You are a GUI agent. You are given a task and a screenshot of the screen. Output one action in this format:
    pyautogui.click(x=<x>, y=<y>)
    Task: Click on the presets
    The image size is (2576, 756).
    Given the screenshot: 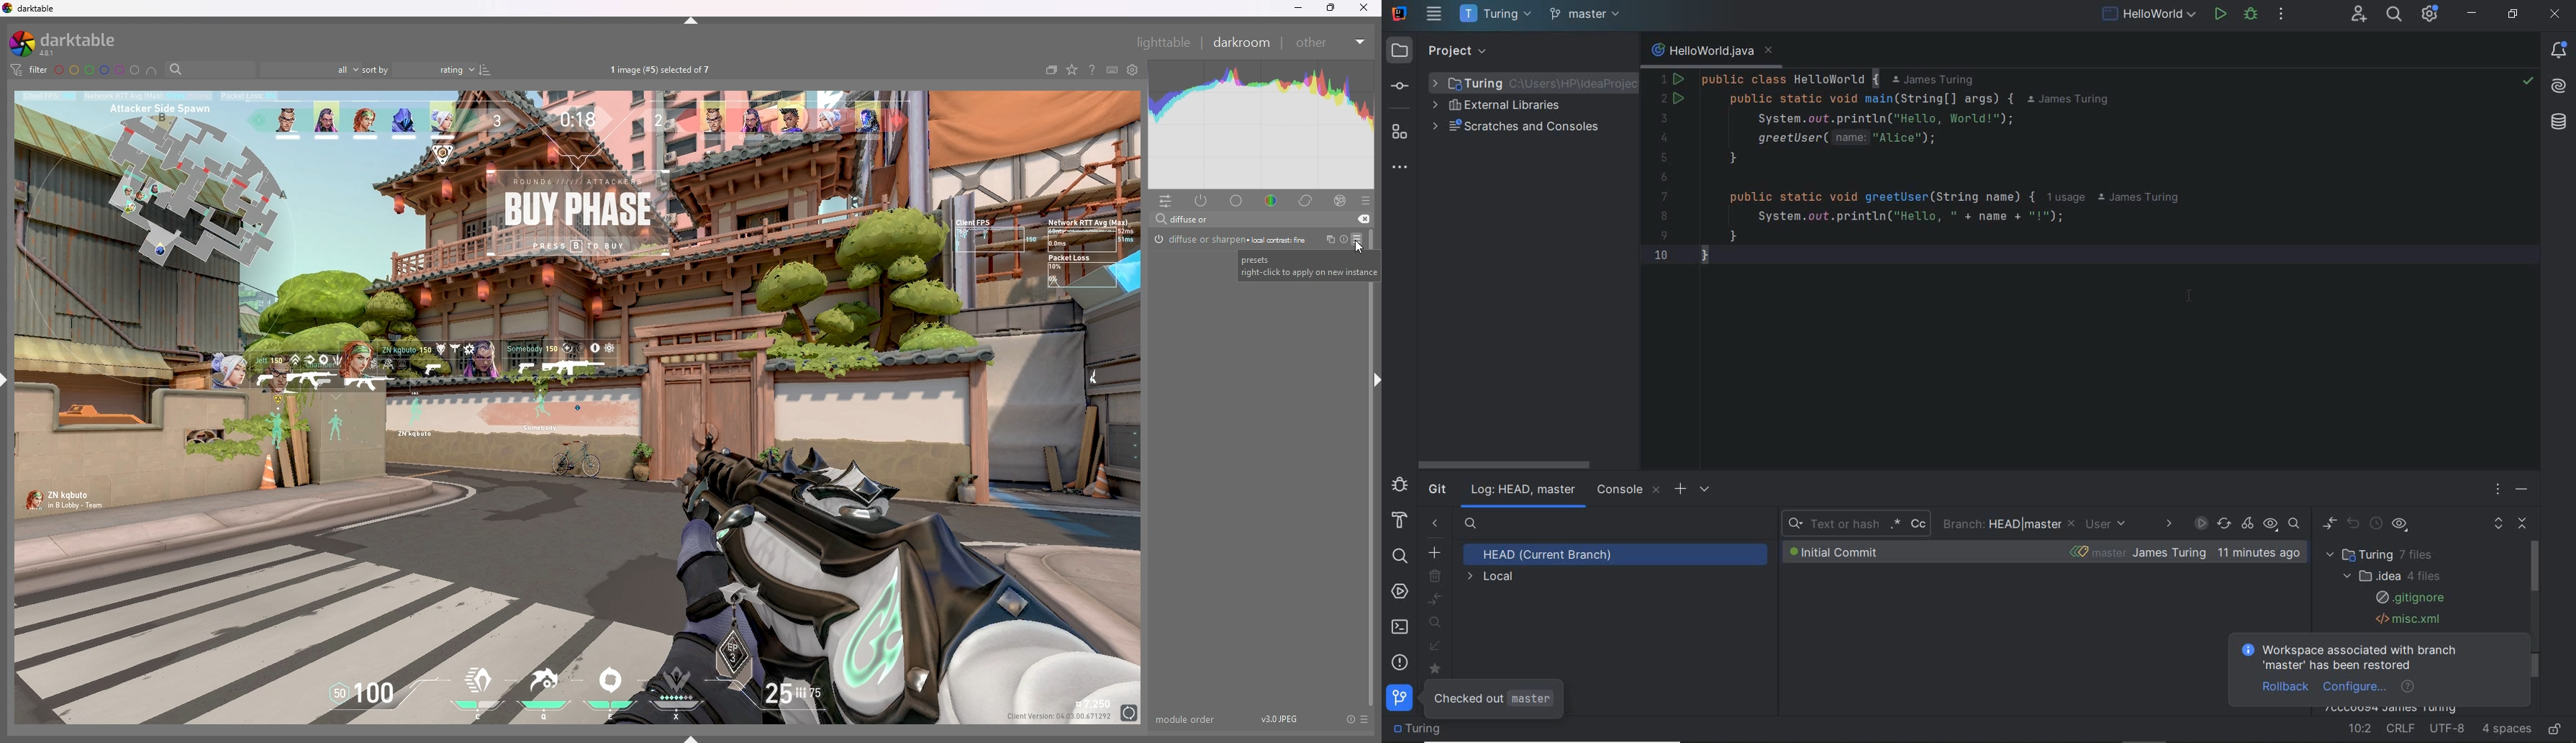 What is the action you would take?
    pyautogui.click(x=1365, y=719)
    